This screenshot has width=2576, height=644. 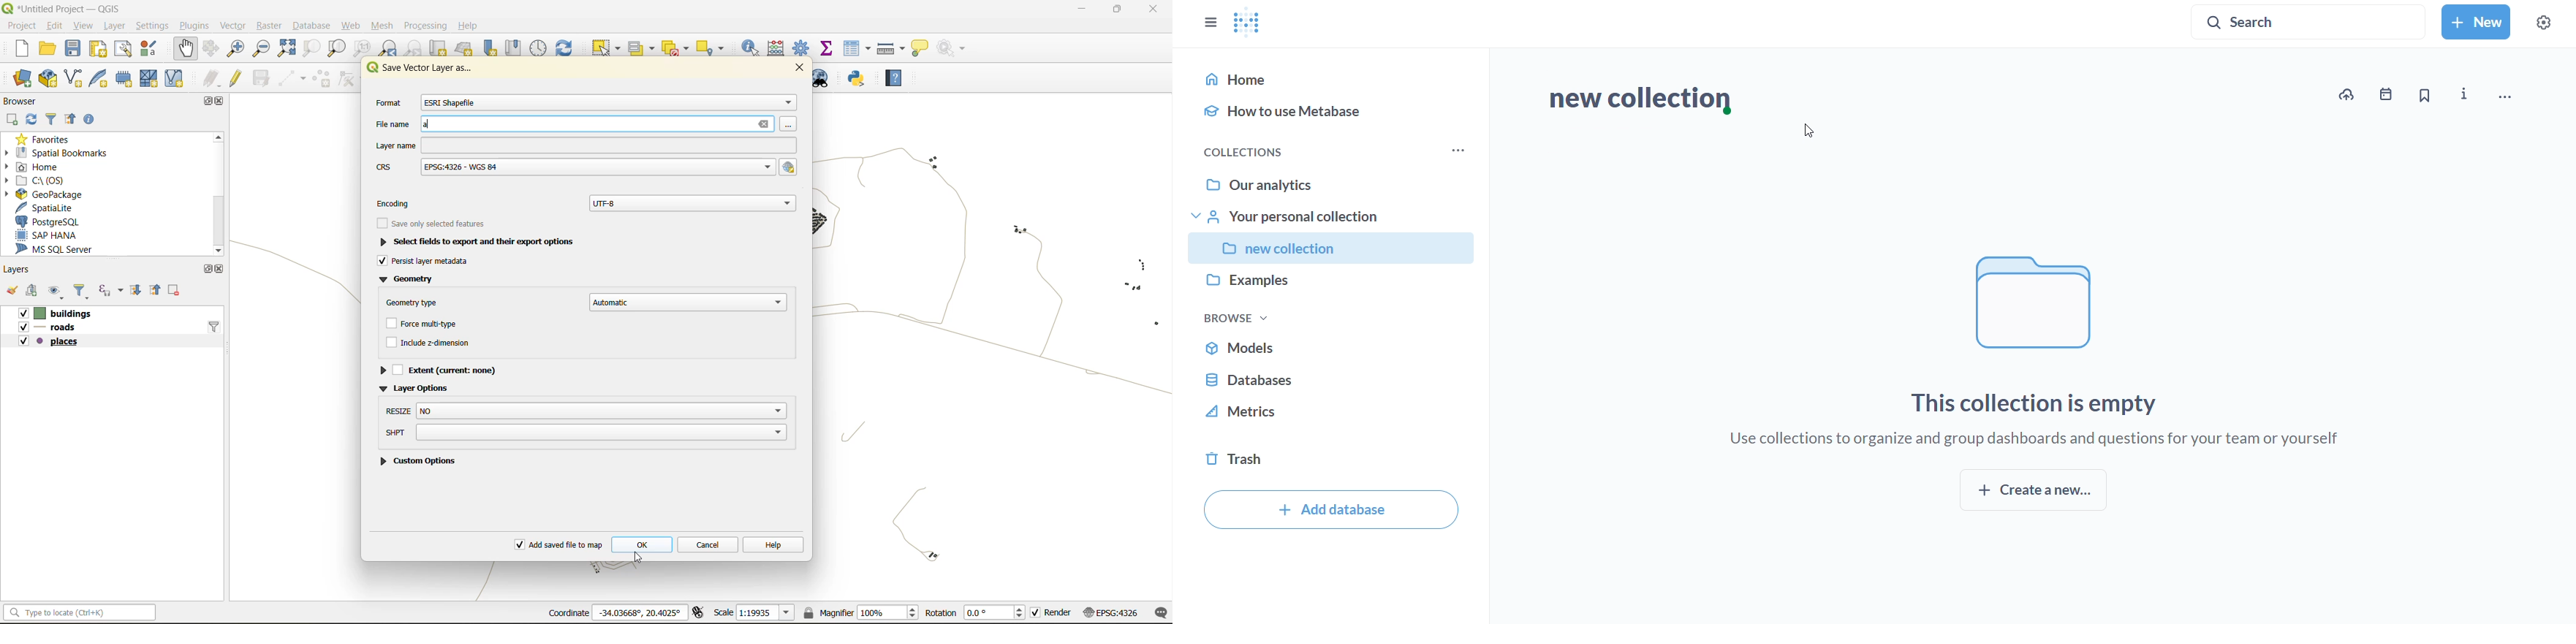 What do you see at coordinates (235, 26) in the screenshot?
I see `vector` at bounding box center [235, 26].